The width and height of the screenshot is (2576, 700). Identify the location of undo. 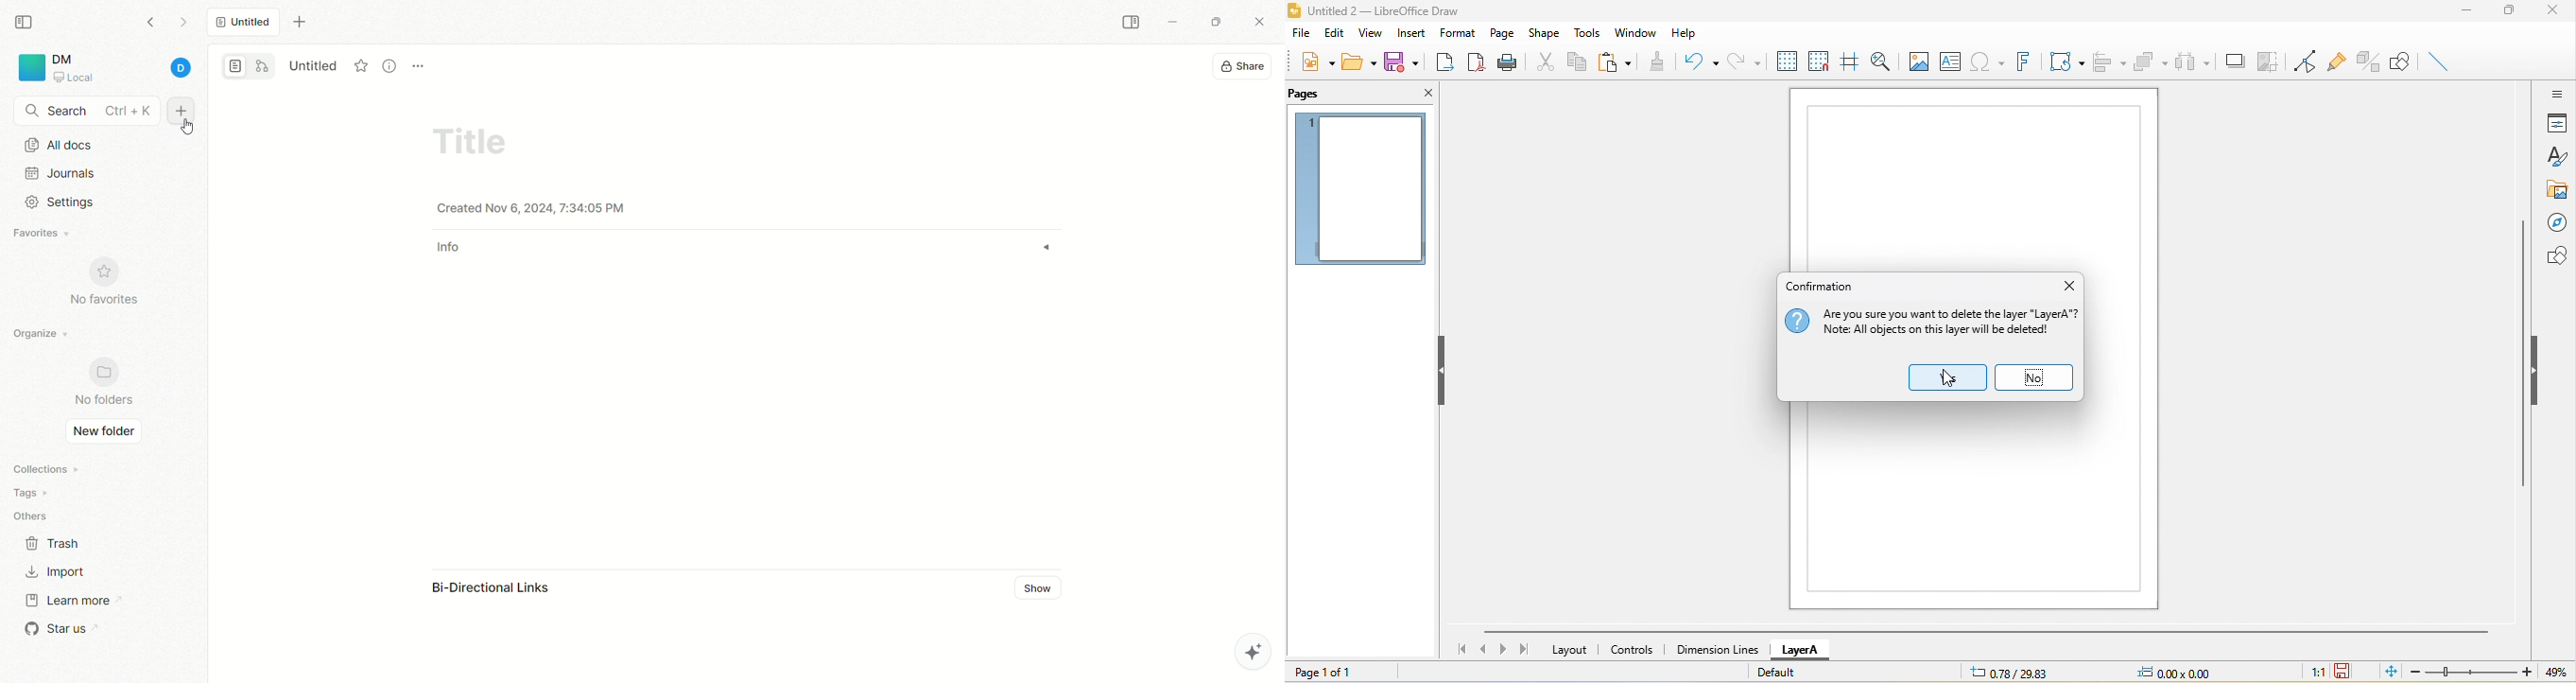
(1696, 62).